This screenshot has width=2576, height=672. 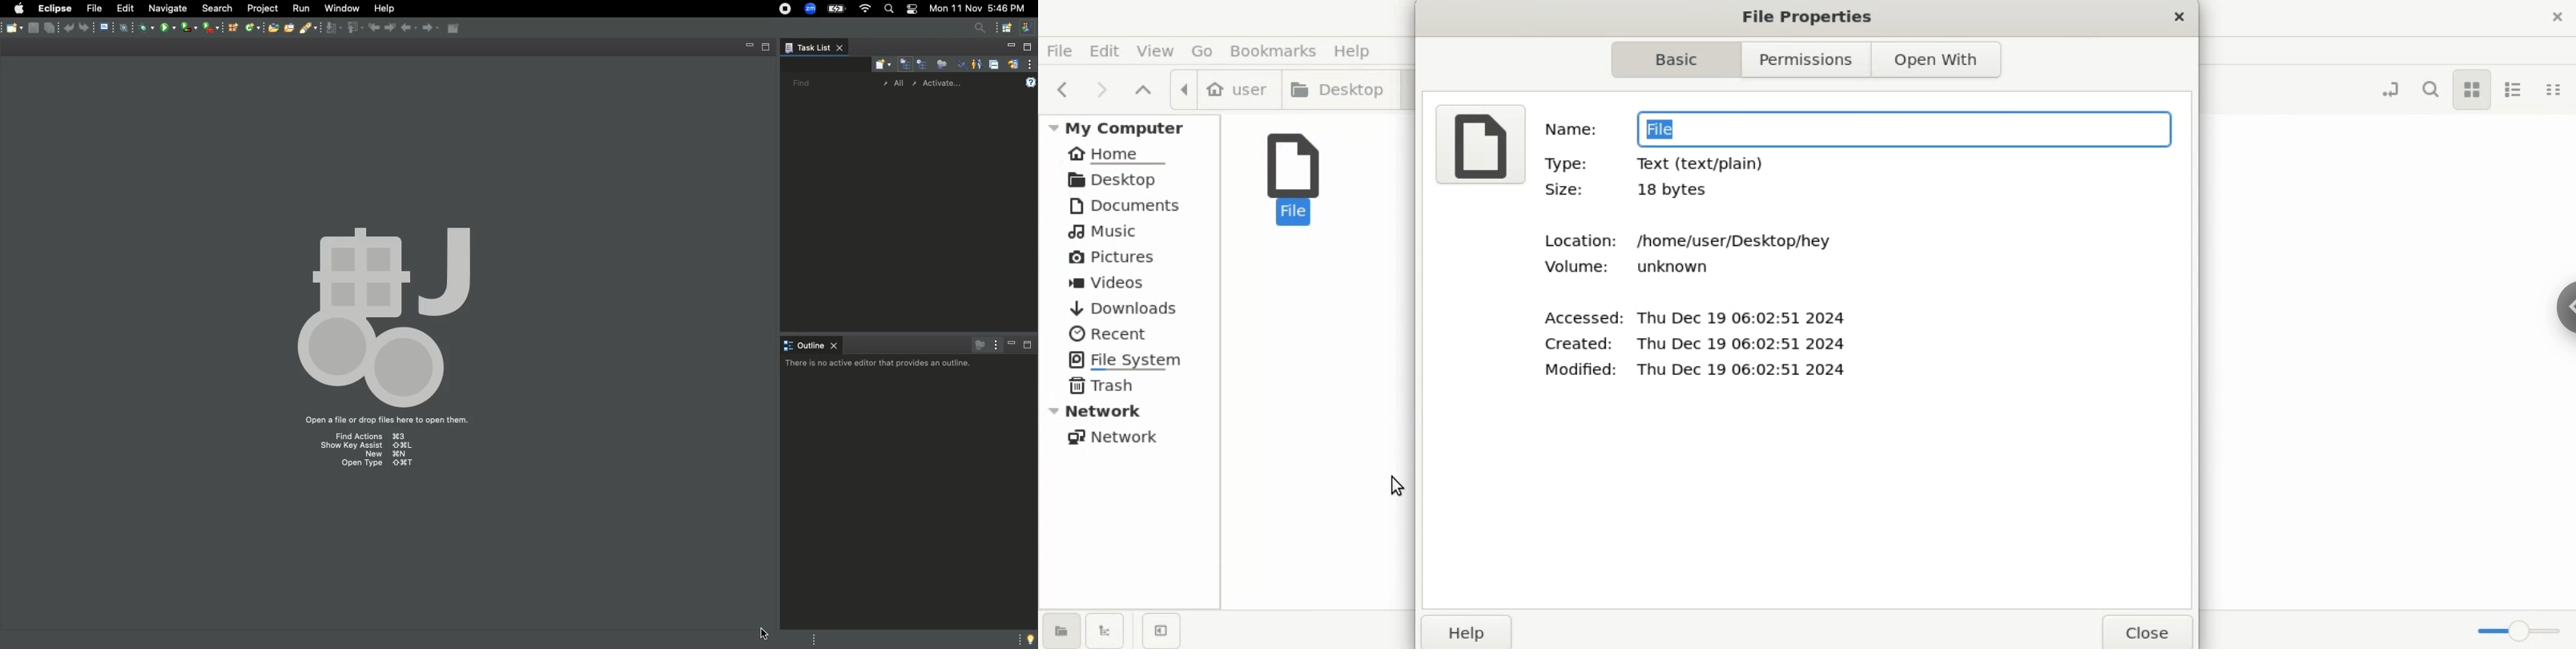 What do you see at coordinates (810, 10) in the screenshot?
I see `Zoom` at bounding box center [810, 10].